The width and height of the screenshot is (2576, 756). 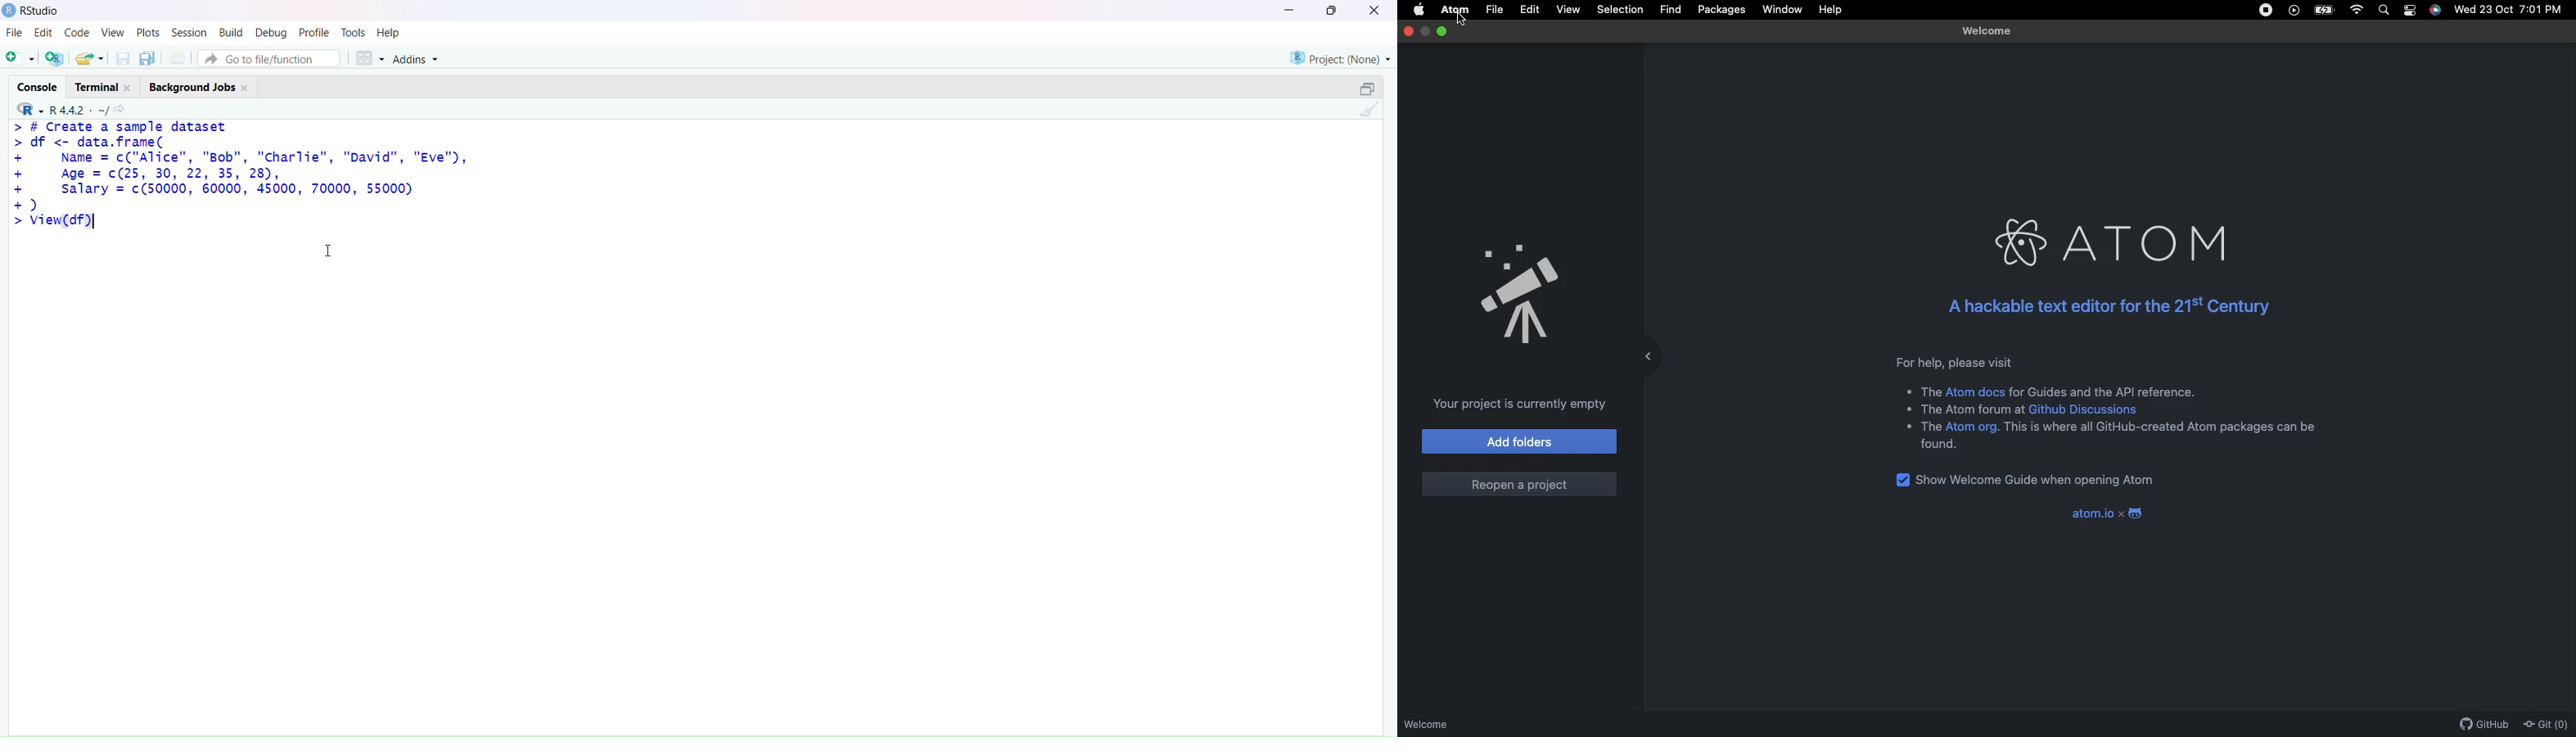 What do you see at coordinates (268, 60) in the screenshot?
I see `go to file/function` at bounding box center [268, 60].